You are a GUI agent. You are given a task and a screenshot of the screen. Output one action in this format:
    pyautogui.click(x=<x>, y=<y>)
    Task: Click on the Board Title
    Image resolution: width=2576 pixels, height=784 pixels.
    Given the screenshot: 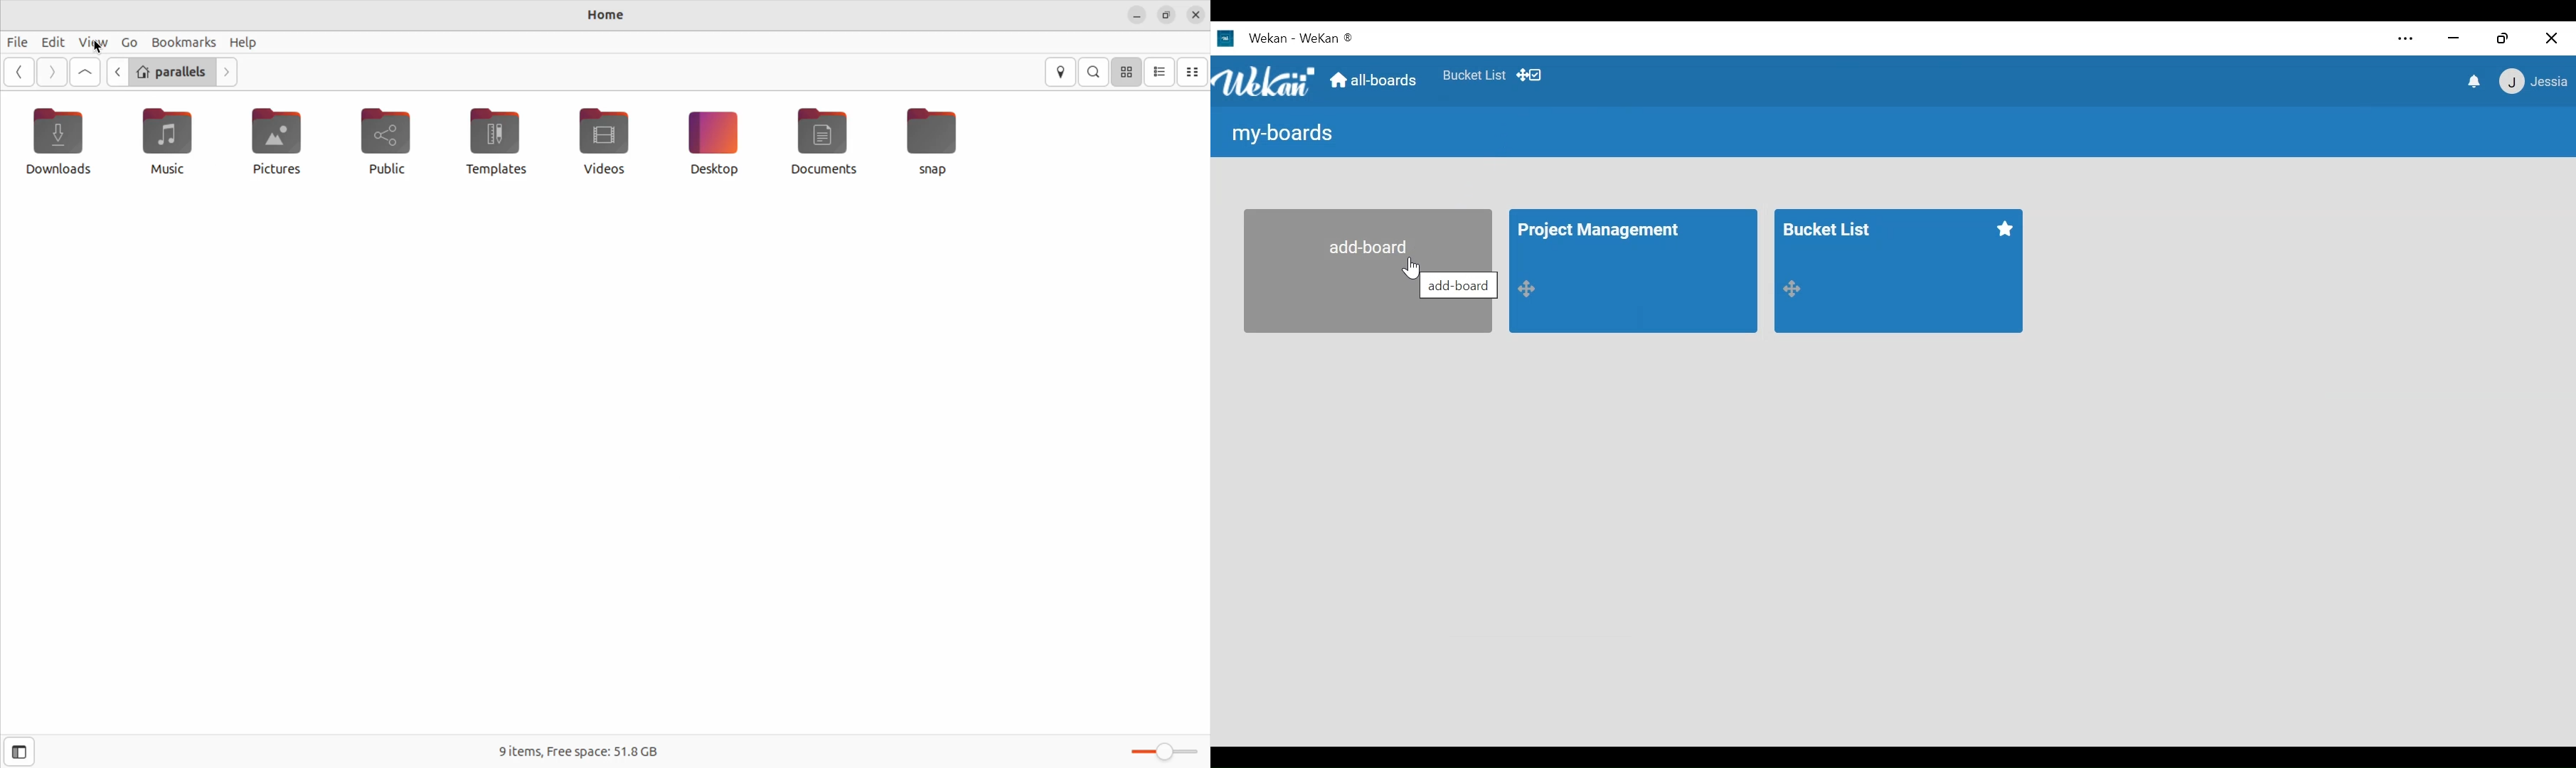 What is the action you would take?
    pyautogui.click(x=1831, y=228)
    